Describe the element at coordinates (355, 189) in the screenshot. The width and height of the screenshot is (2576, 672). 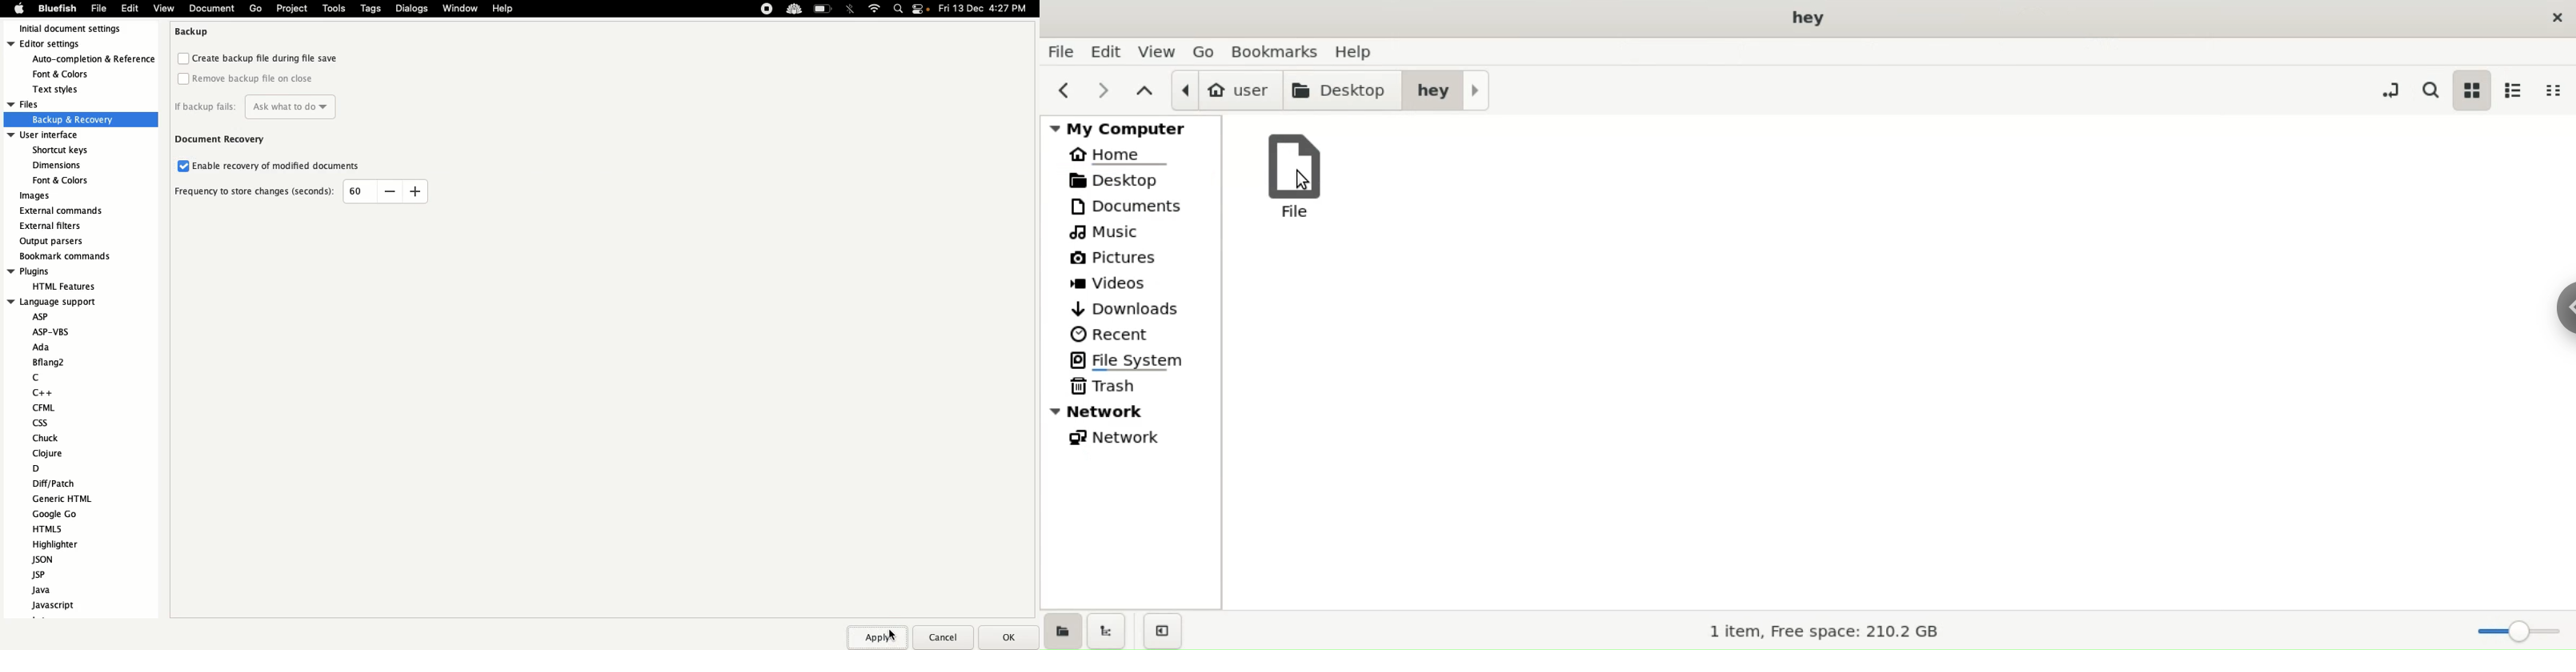
I see `60` at that location.